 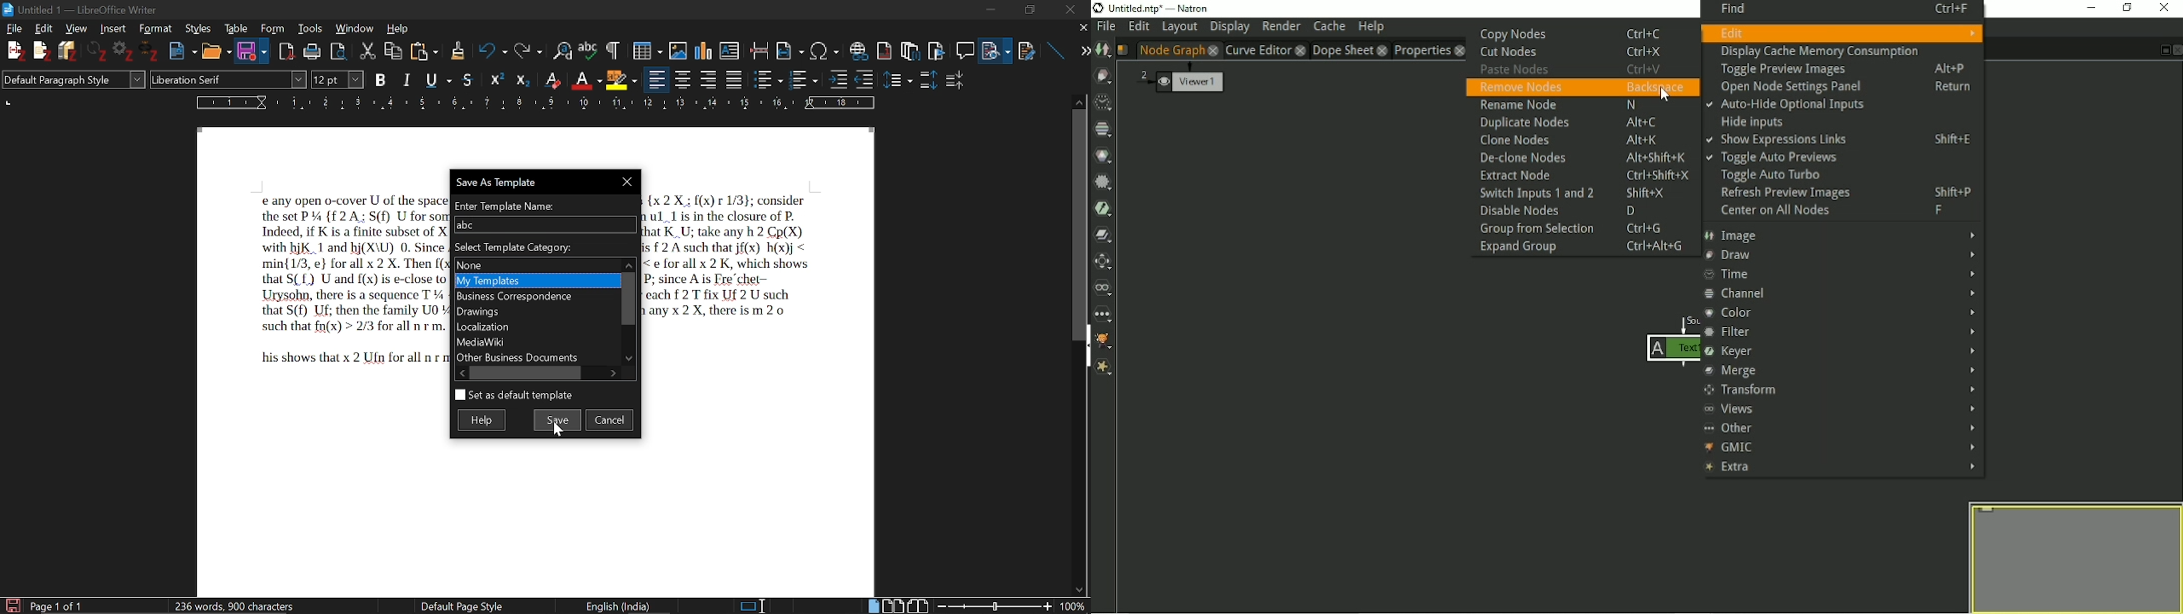 I want to click on standard selection, so click(x=754, y=605).